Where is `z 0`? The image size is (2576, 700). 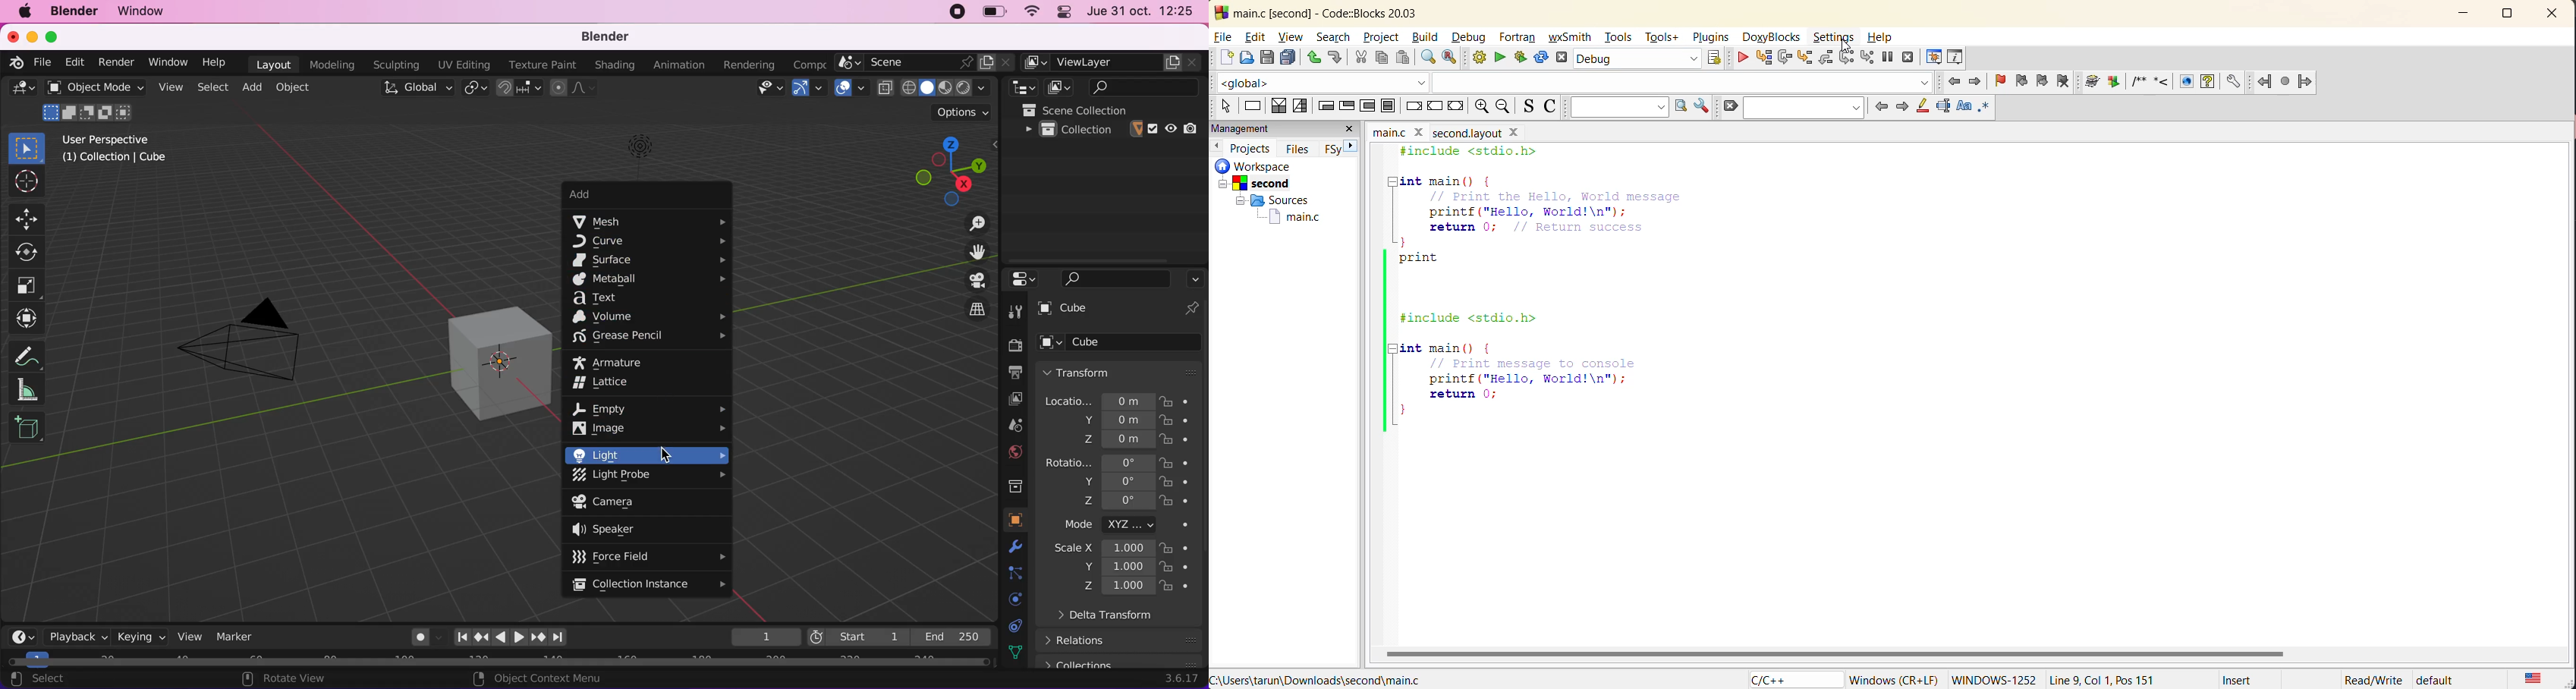 z 0 is located at coordinates (1115, 502).